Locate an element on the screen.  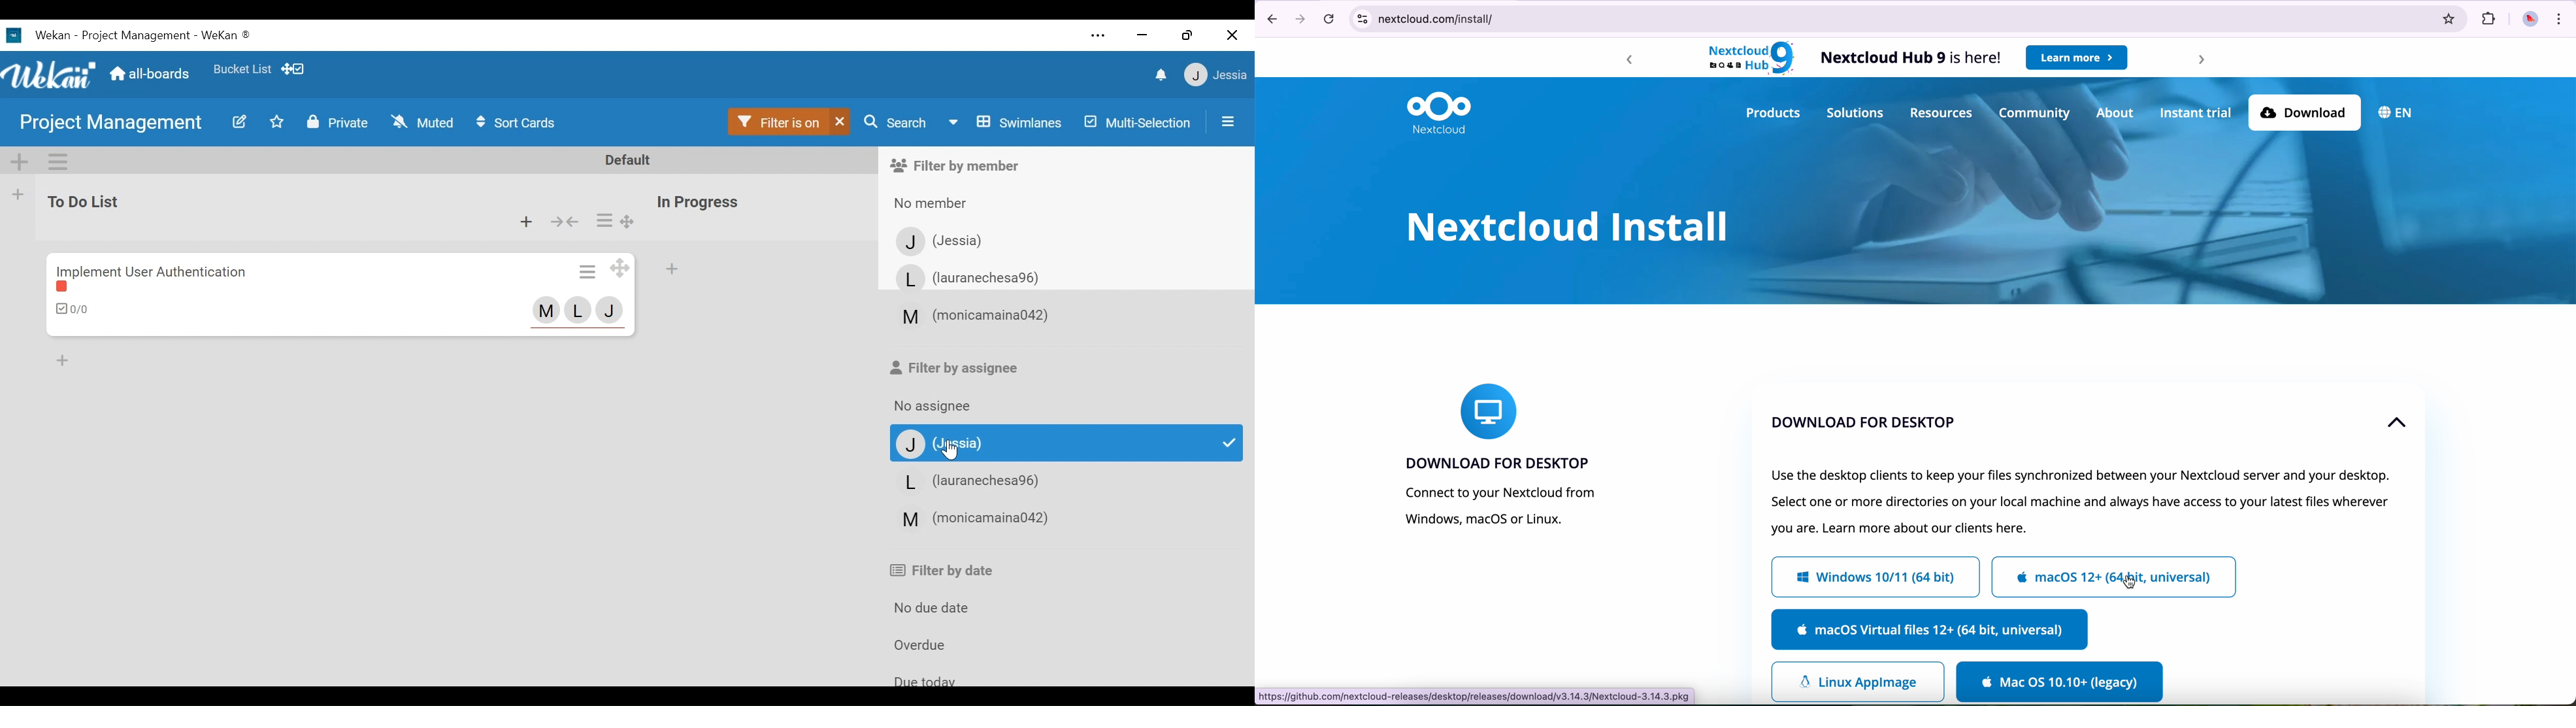
Muted is located at coordinates (421, 121).